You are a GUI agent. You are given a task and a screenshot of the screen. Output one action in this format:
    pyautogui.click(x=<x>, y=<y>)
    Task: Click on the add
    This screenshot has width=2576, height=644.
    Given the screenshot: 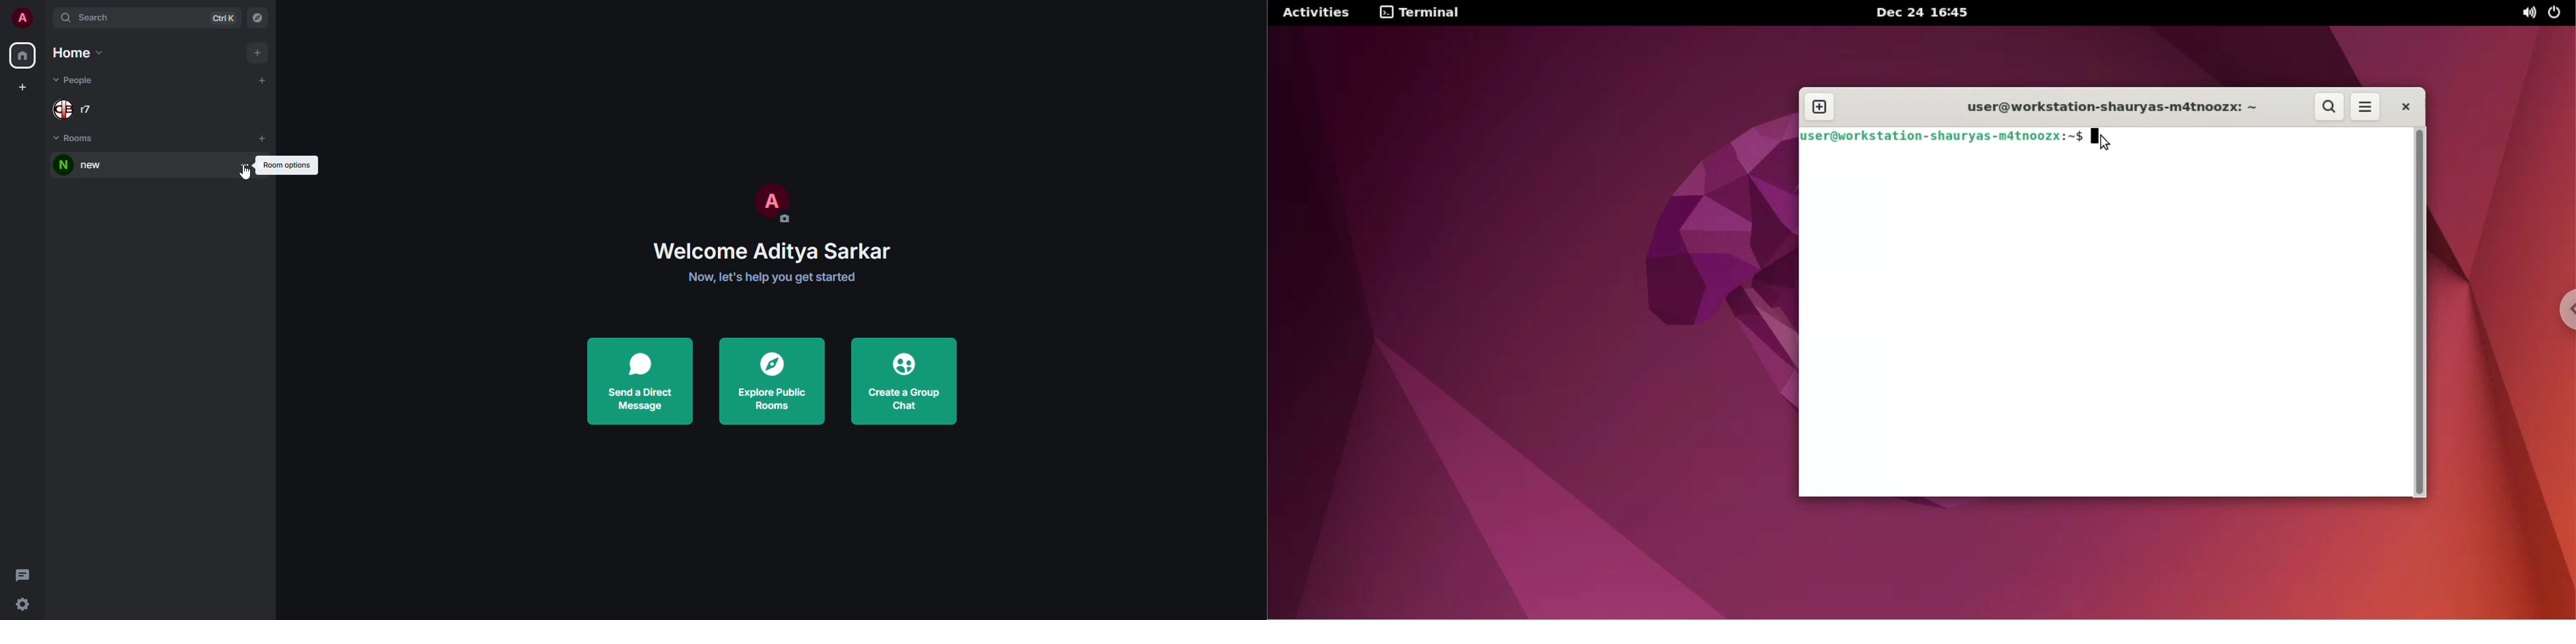 What is the action you would take?
    pyautogui.click(x=265, y=138)
    